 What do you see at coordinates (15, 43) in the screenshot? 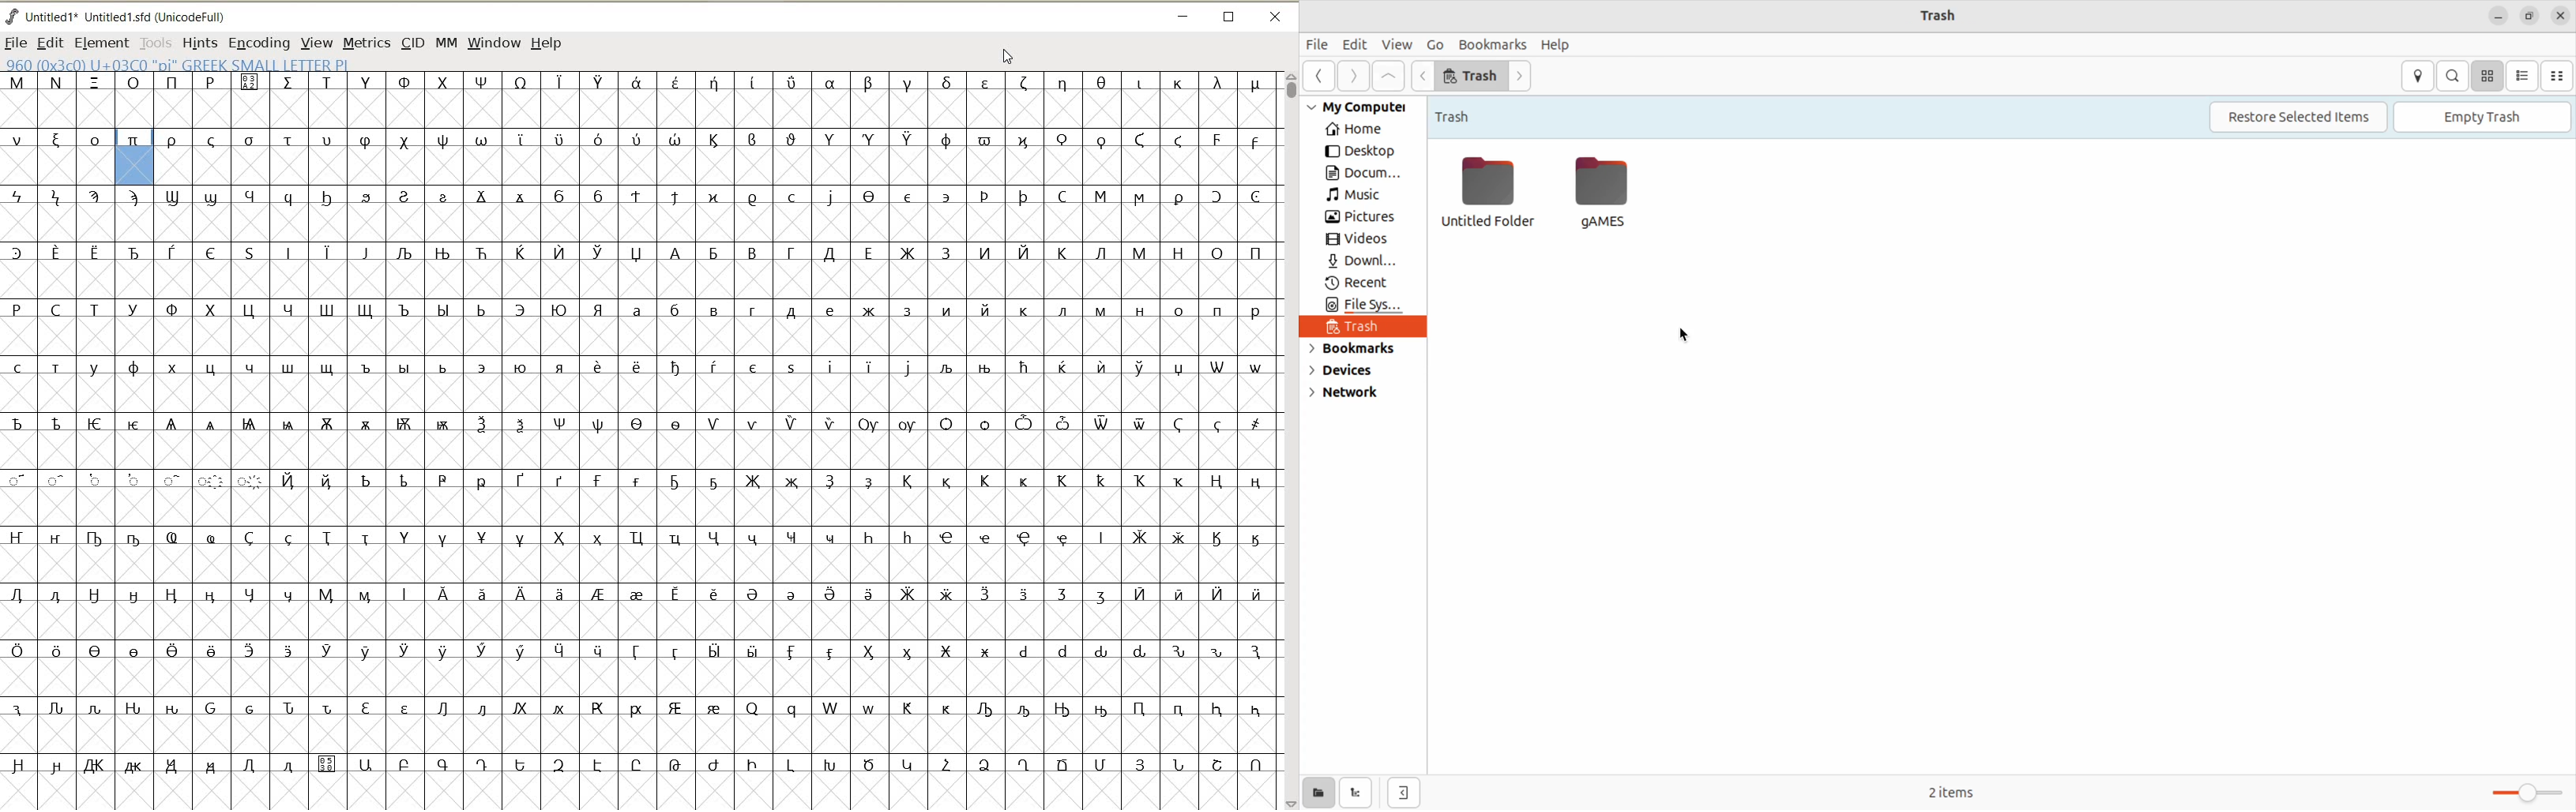
I see `FILE` at bounding box center [15, 43].